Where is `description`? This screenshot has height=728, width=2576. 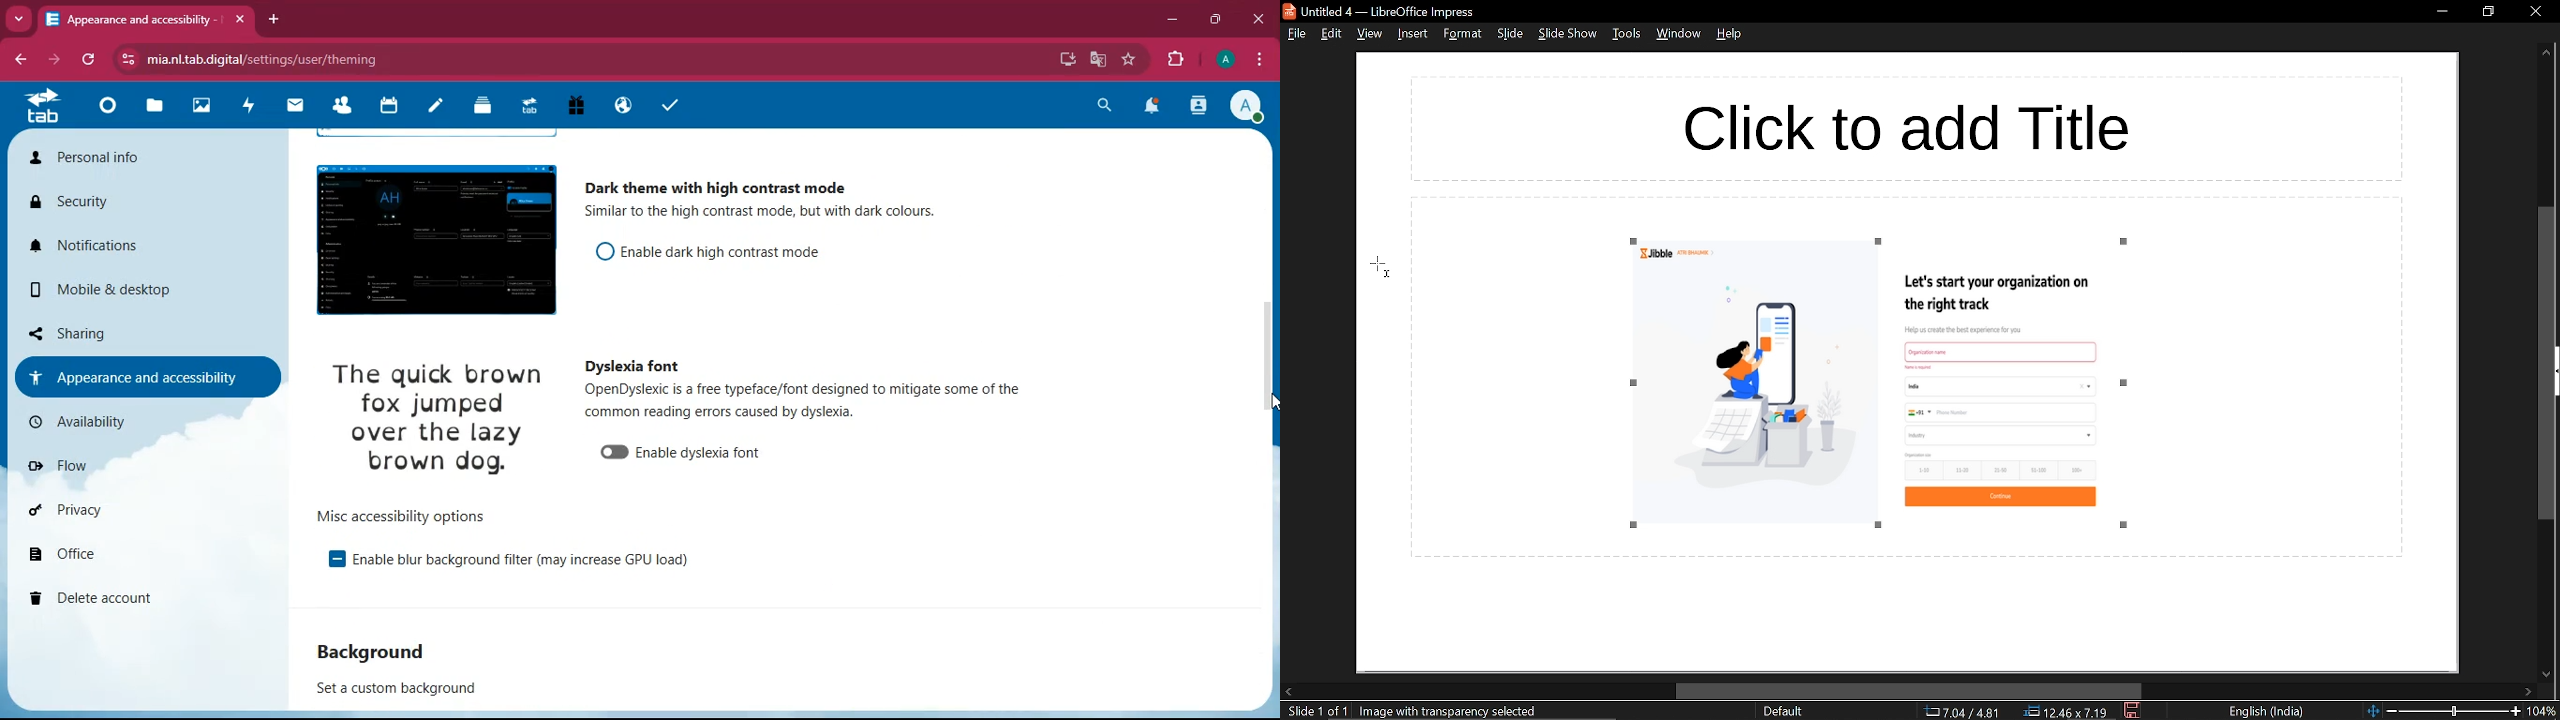
description is located at coordinates (803, 403).